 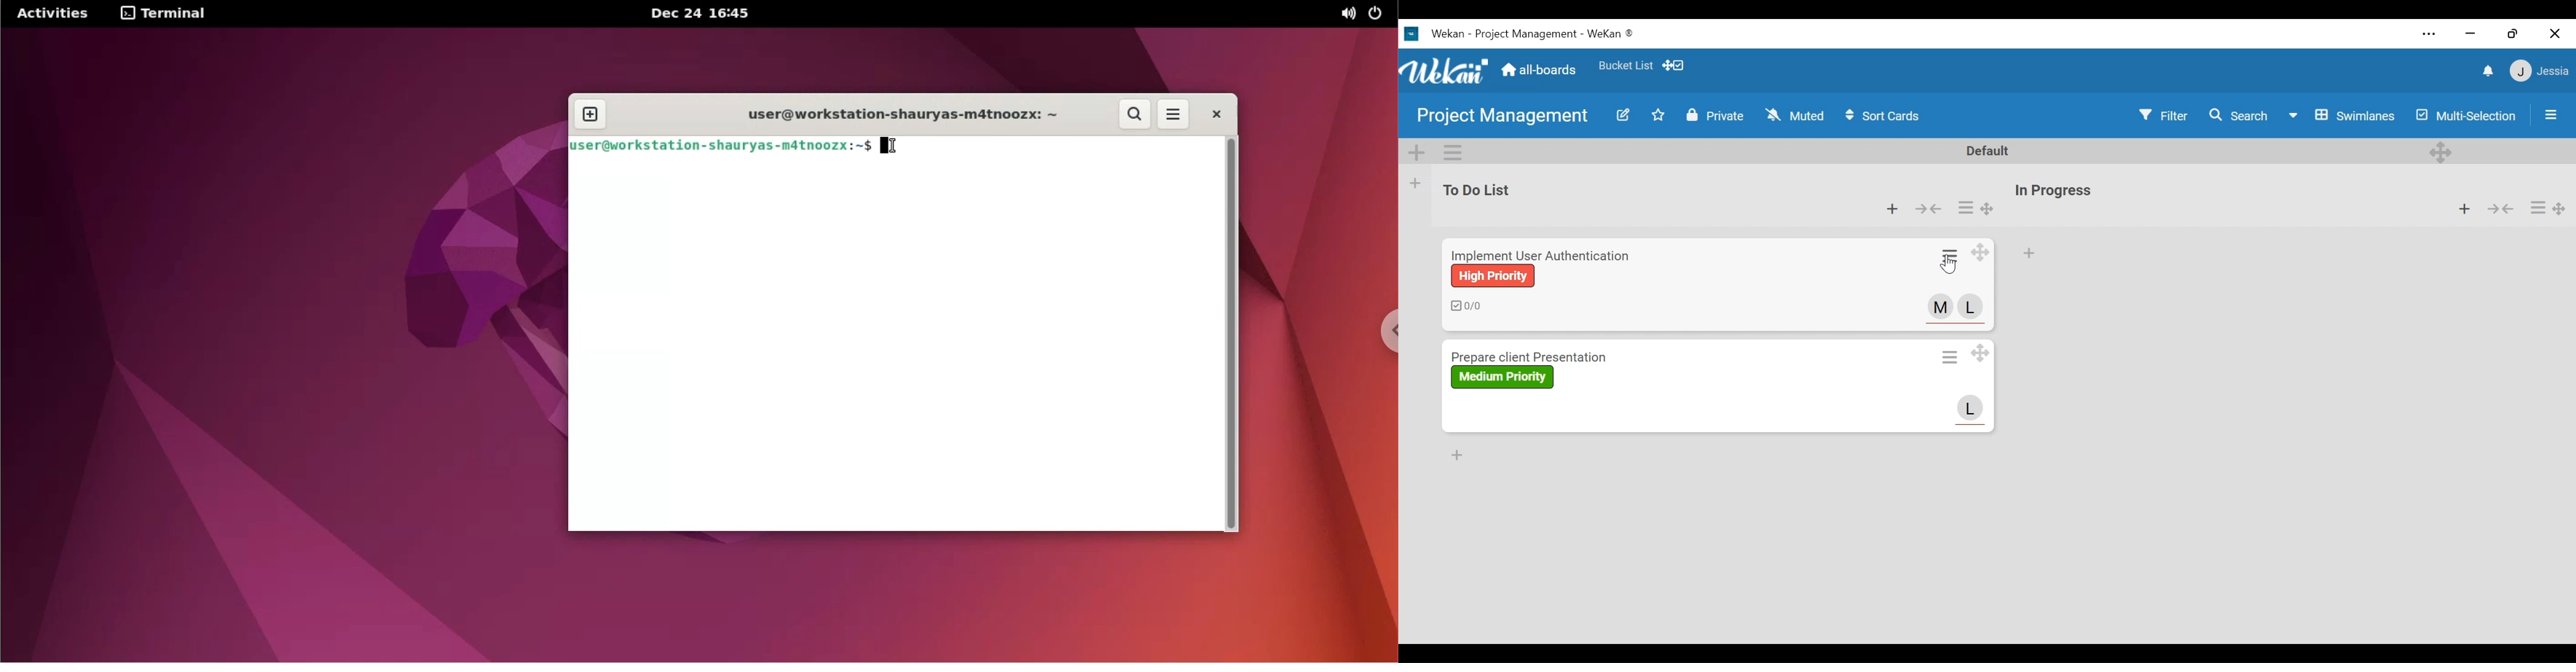 I want to click on Default, so click(x=1989, y=151).